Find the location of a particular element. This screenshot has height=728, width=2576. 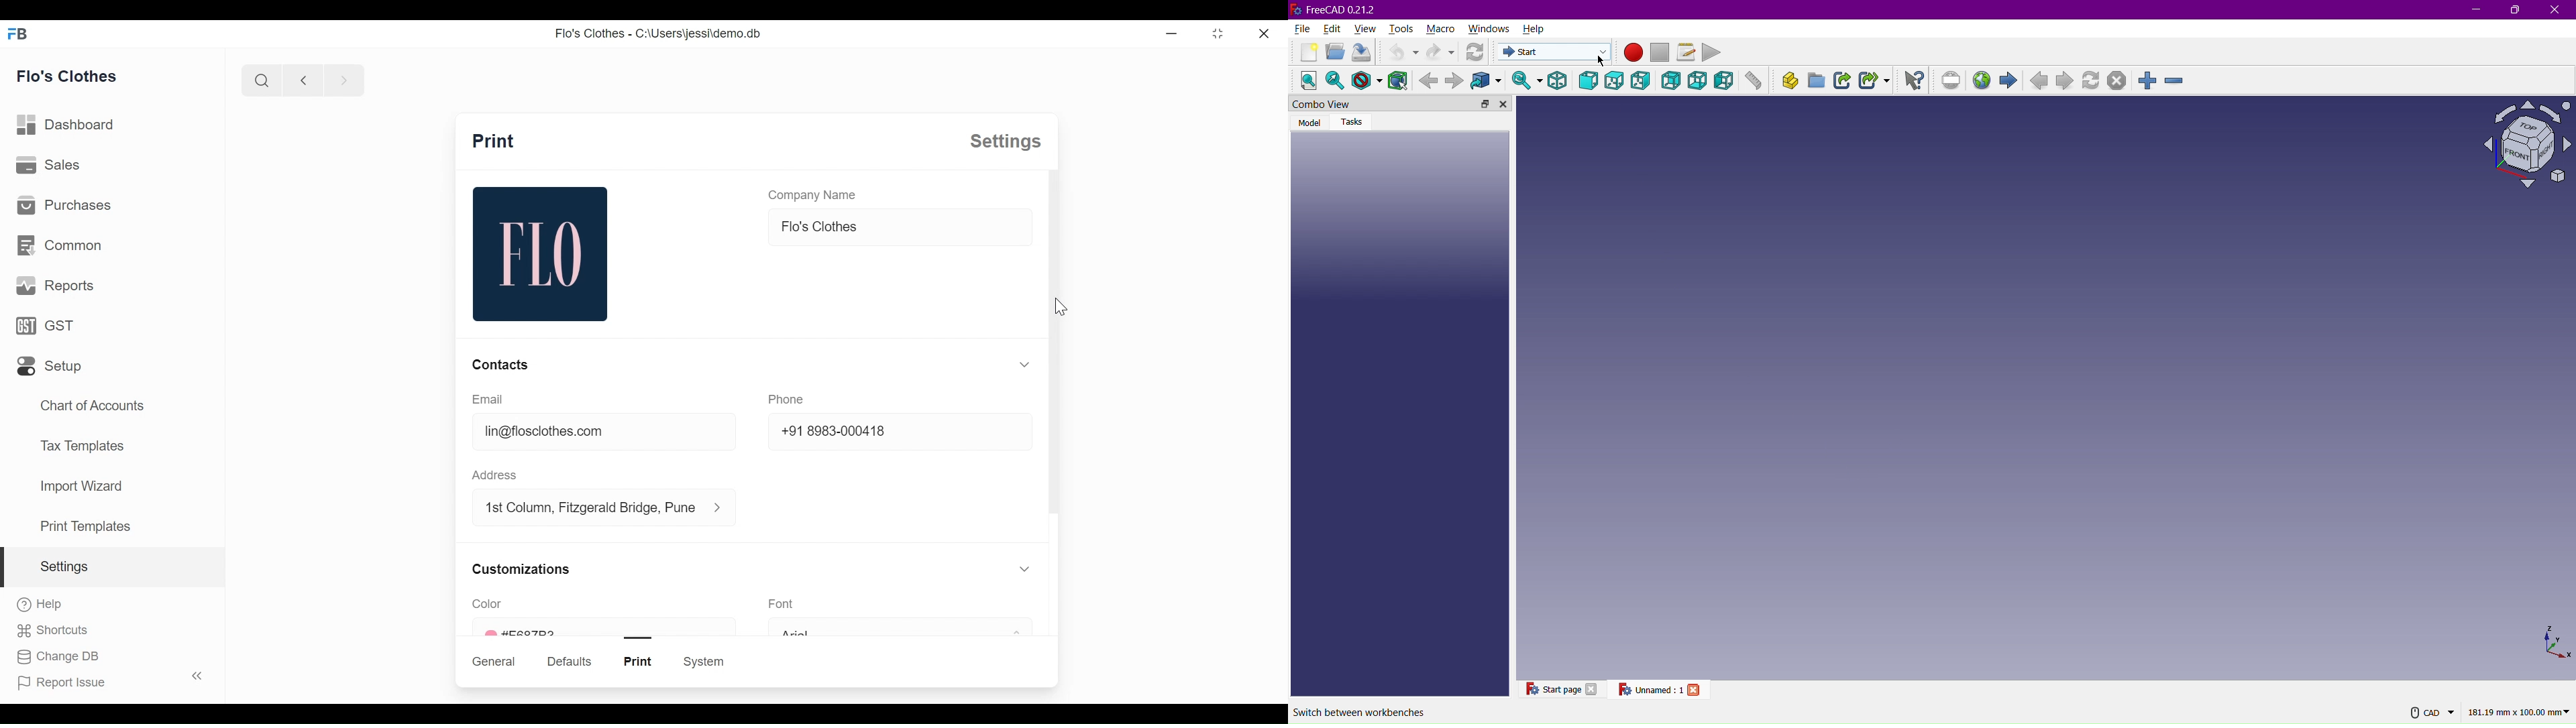

customizations is located at coordinates (519, 570).